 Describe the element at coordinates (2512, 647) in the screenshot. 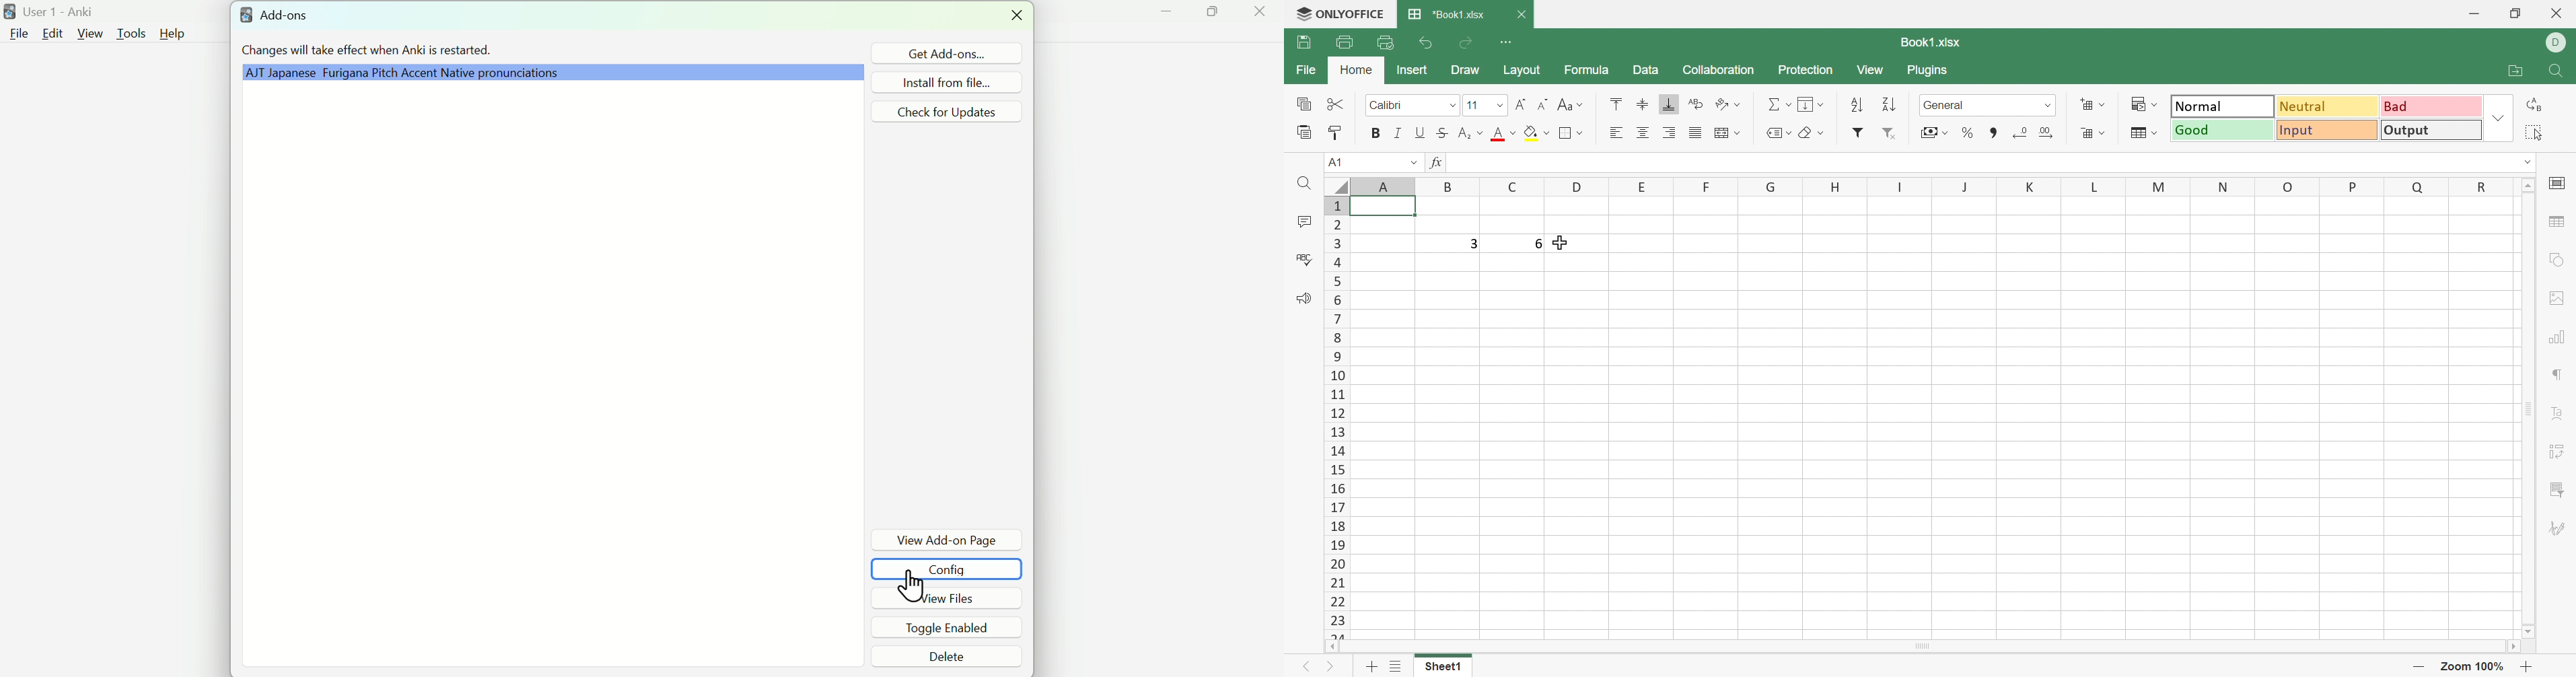

I see `Scroll right` at that location.